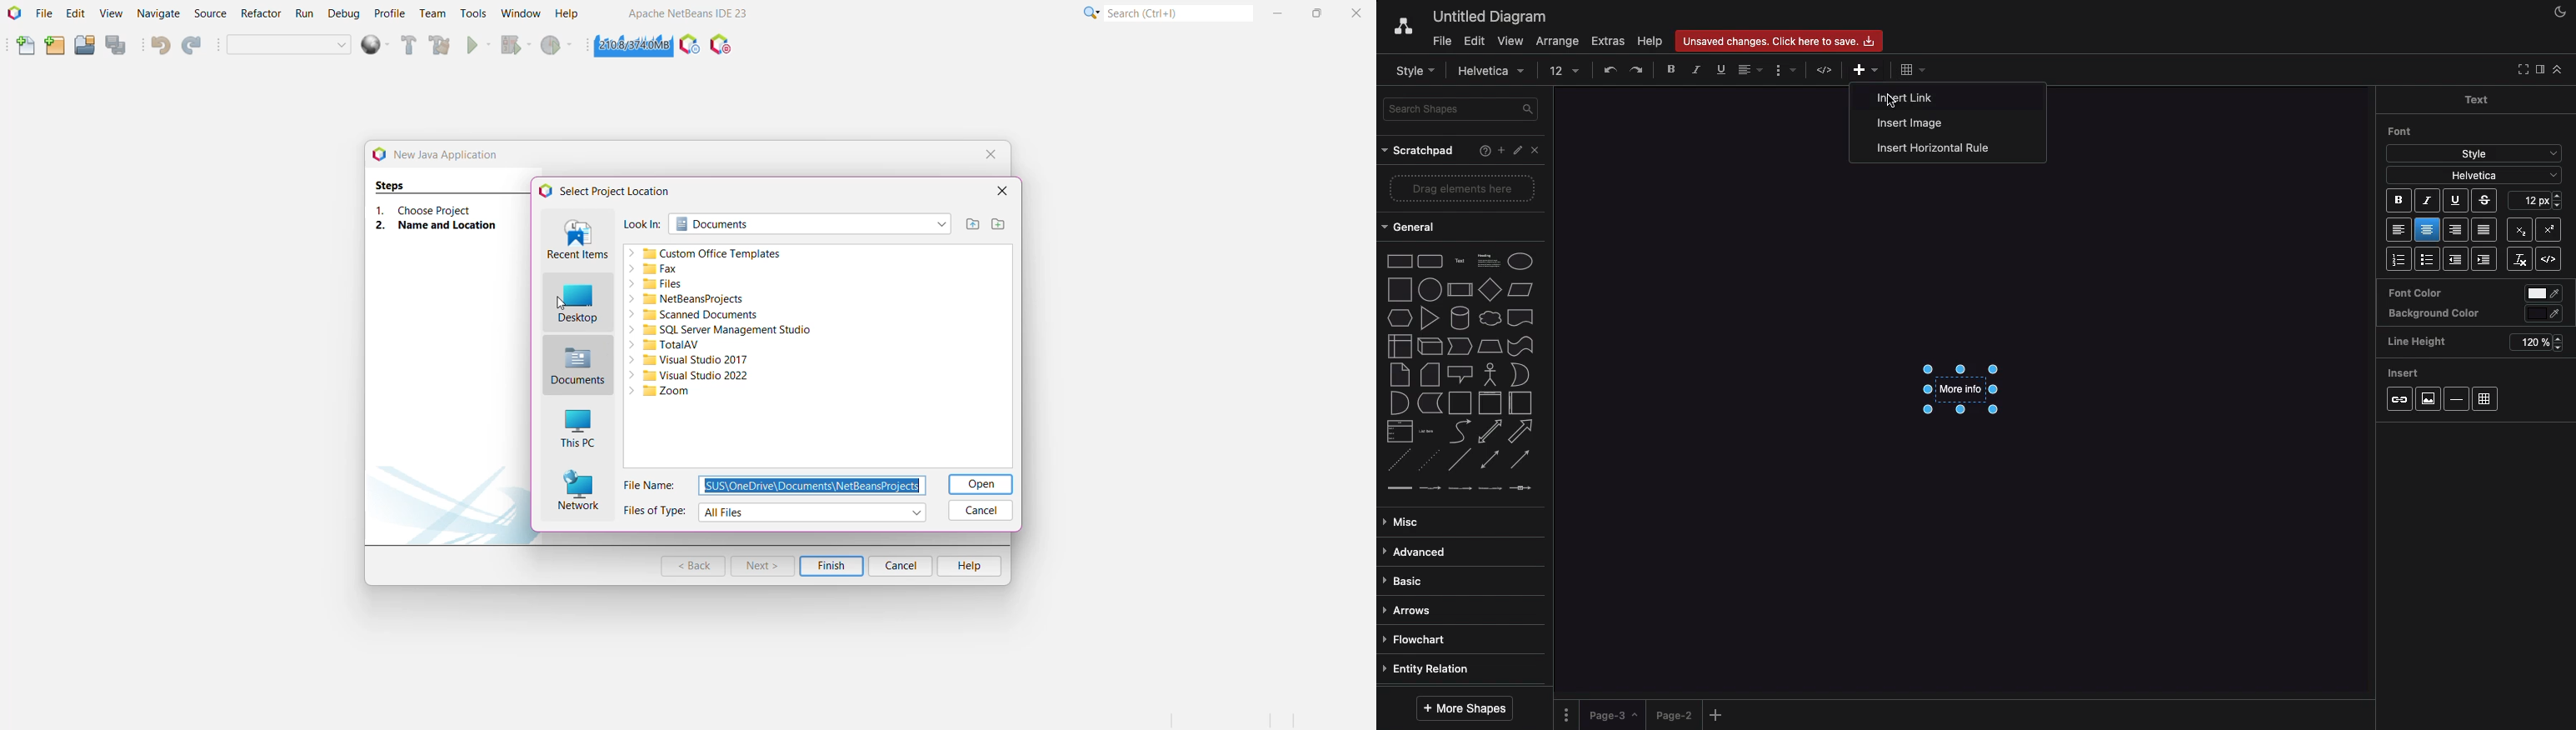 The height and width of the screenshot is (756, 2576). Describe the element at coordinates (2559, 12) in the screenshot. I see `Night mode on` at that location.